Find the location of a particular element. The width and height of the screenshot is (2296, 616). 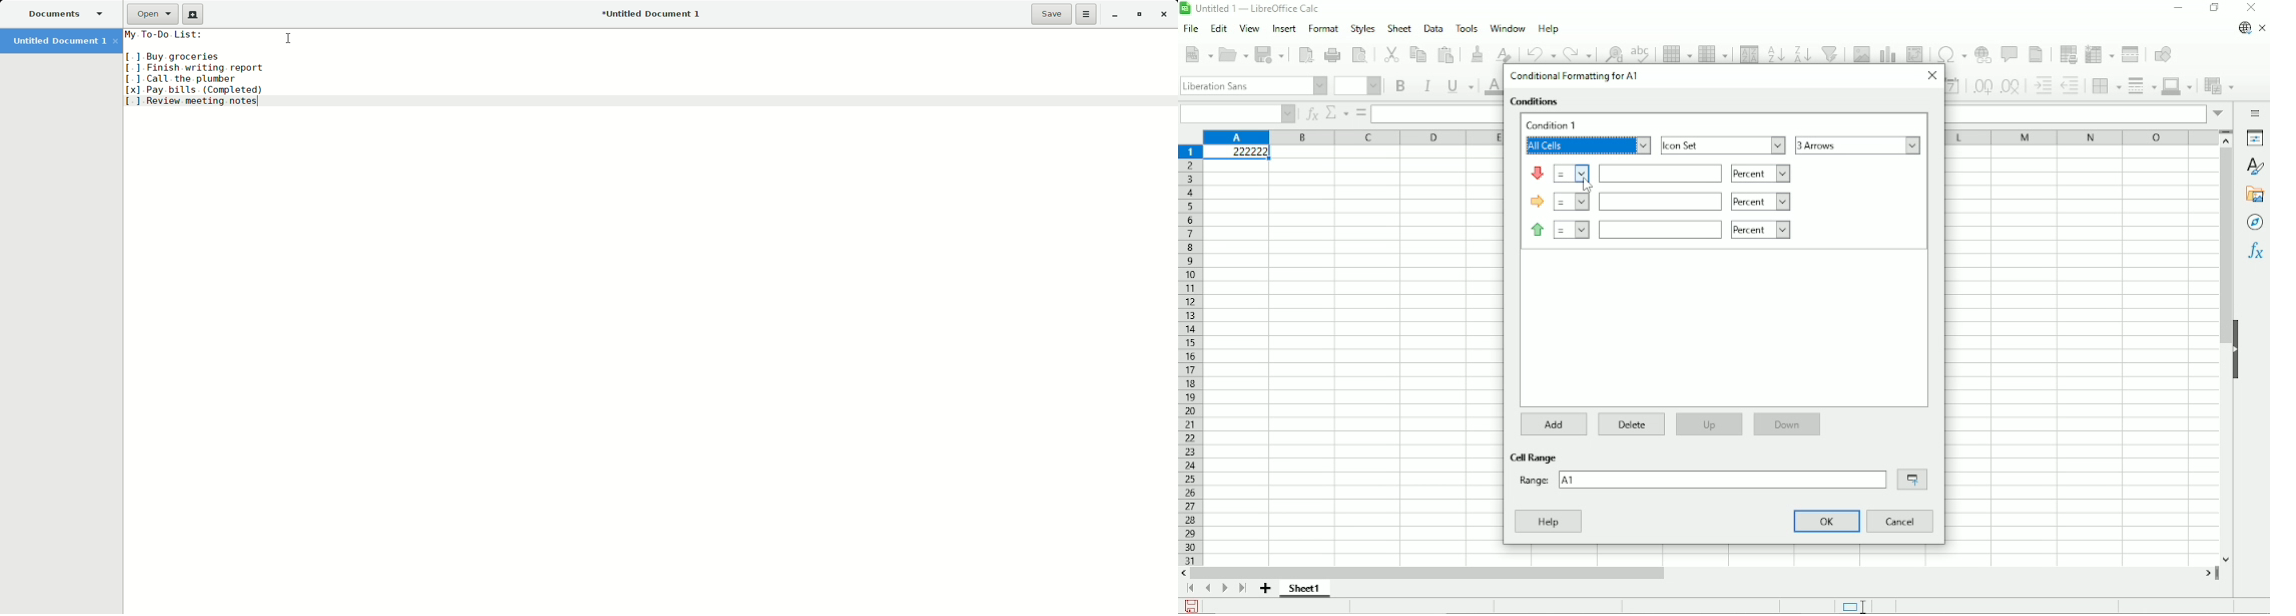

Split window is located at coordinates (2131, 53).